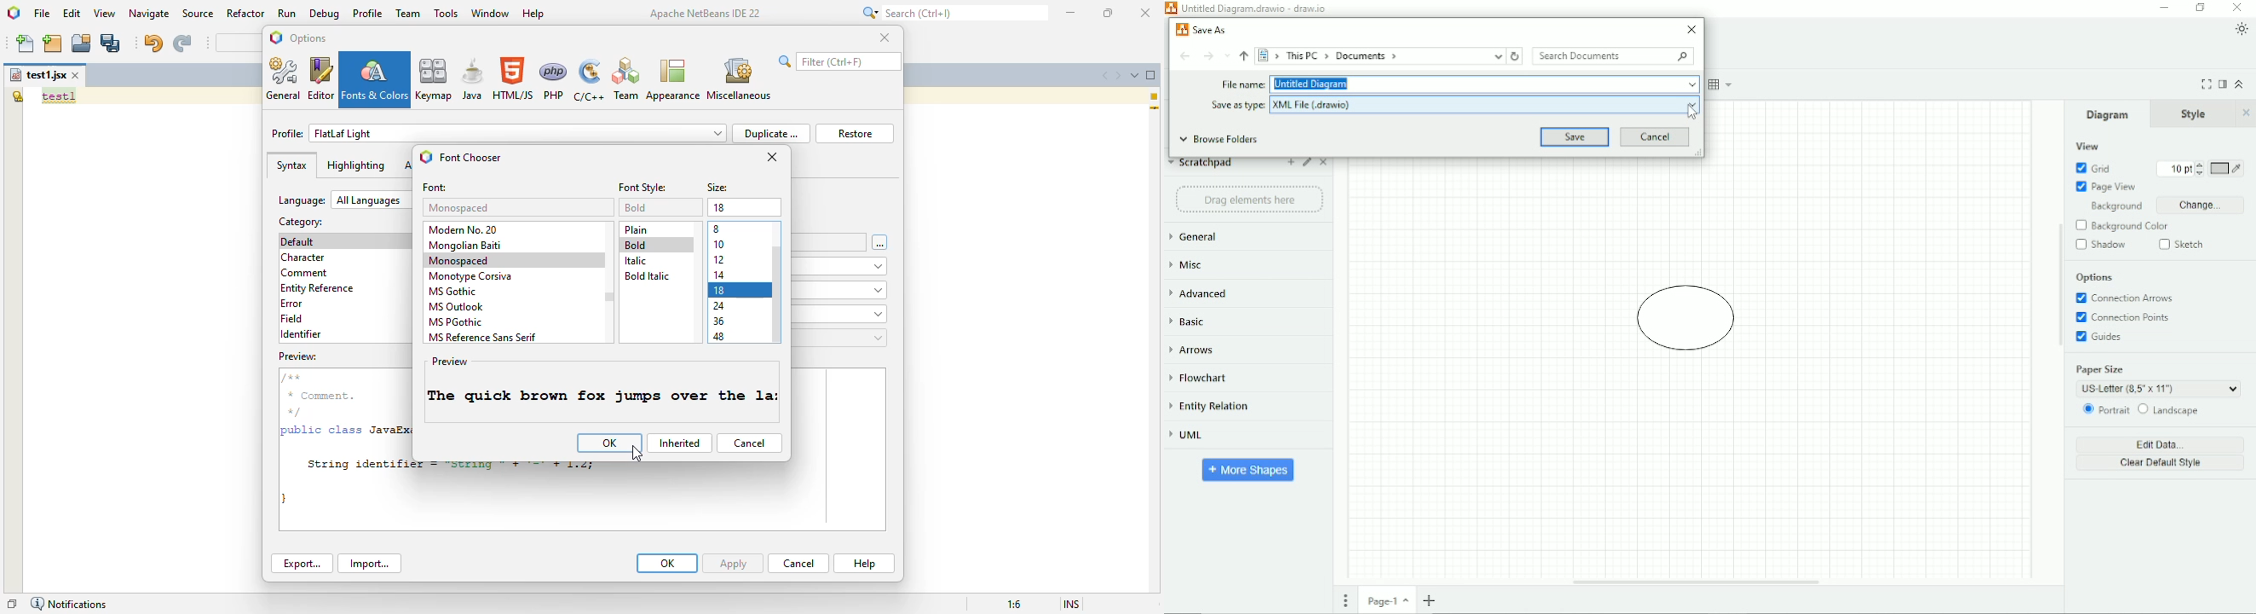  Describe the element at coordinates (2162, 380) in the screenshot. I see `Paper Size: US Letter (8.5' x 11')` at that location.